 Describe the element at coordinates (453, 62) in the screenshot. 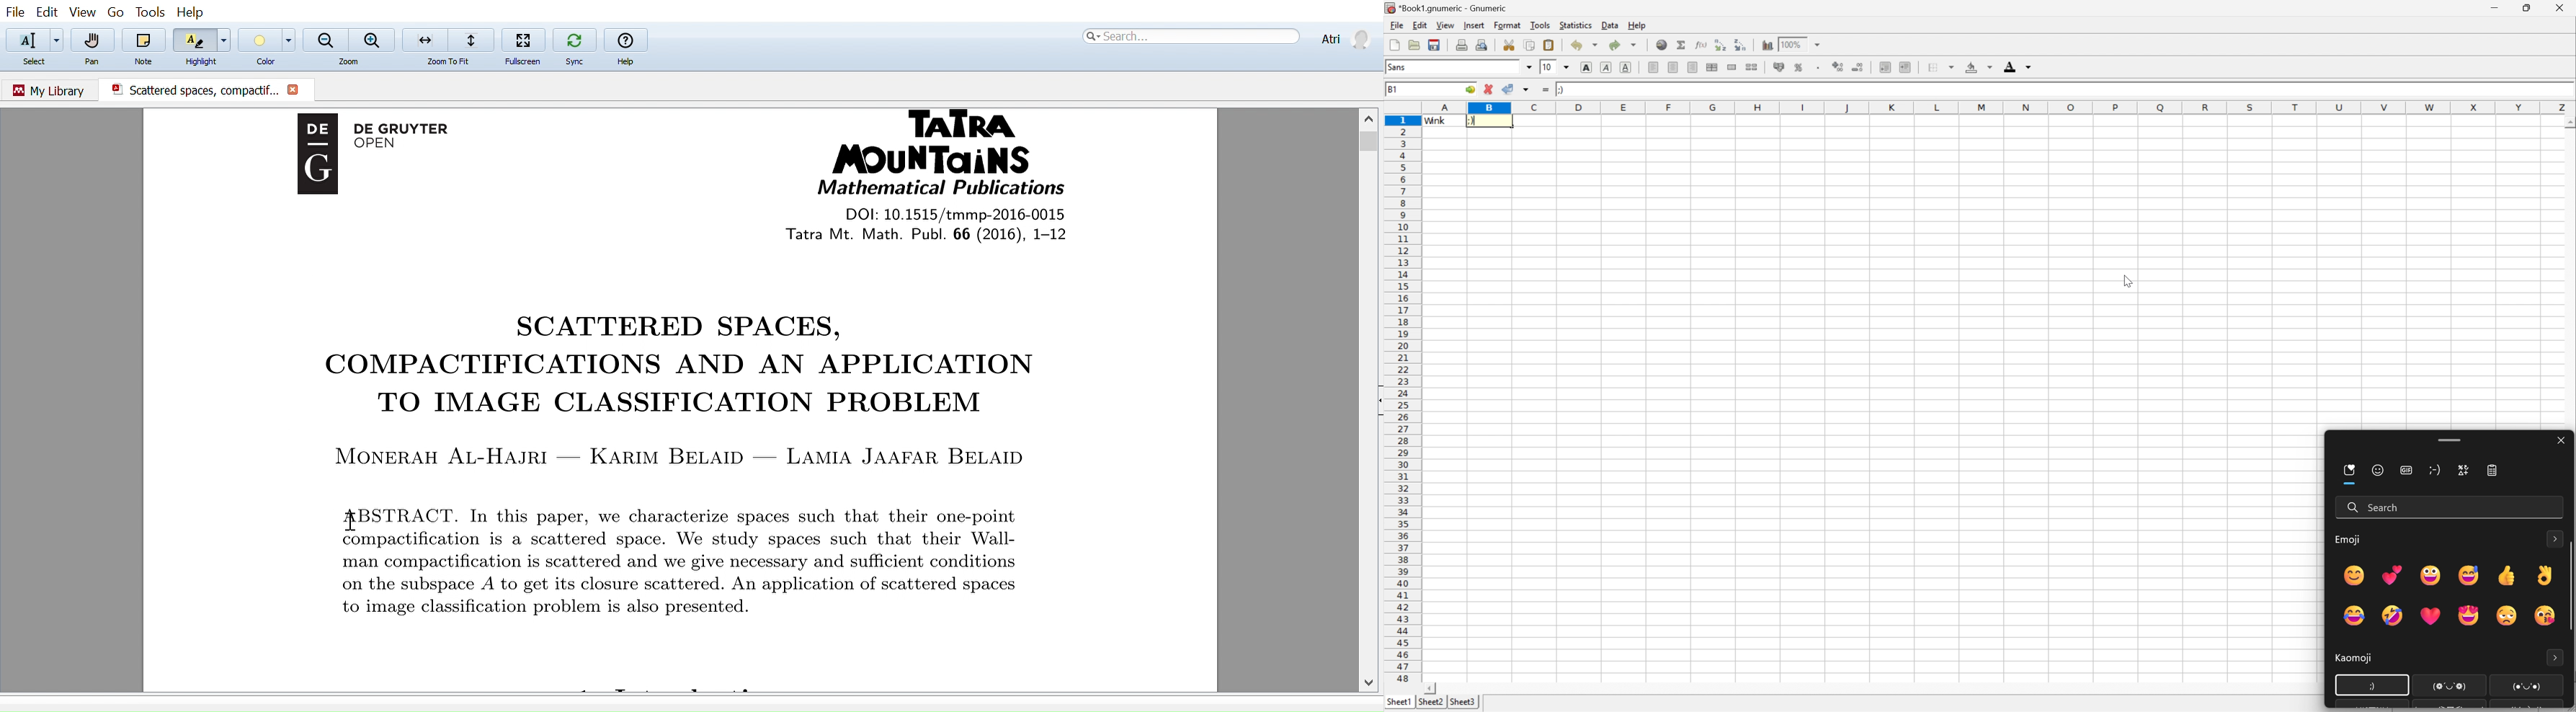

I see `zoom to fit` at that location.